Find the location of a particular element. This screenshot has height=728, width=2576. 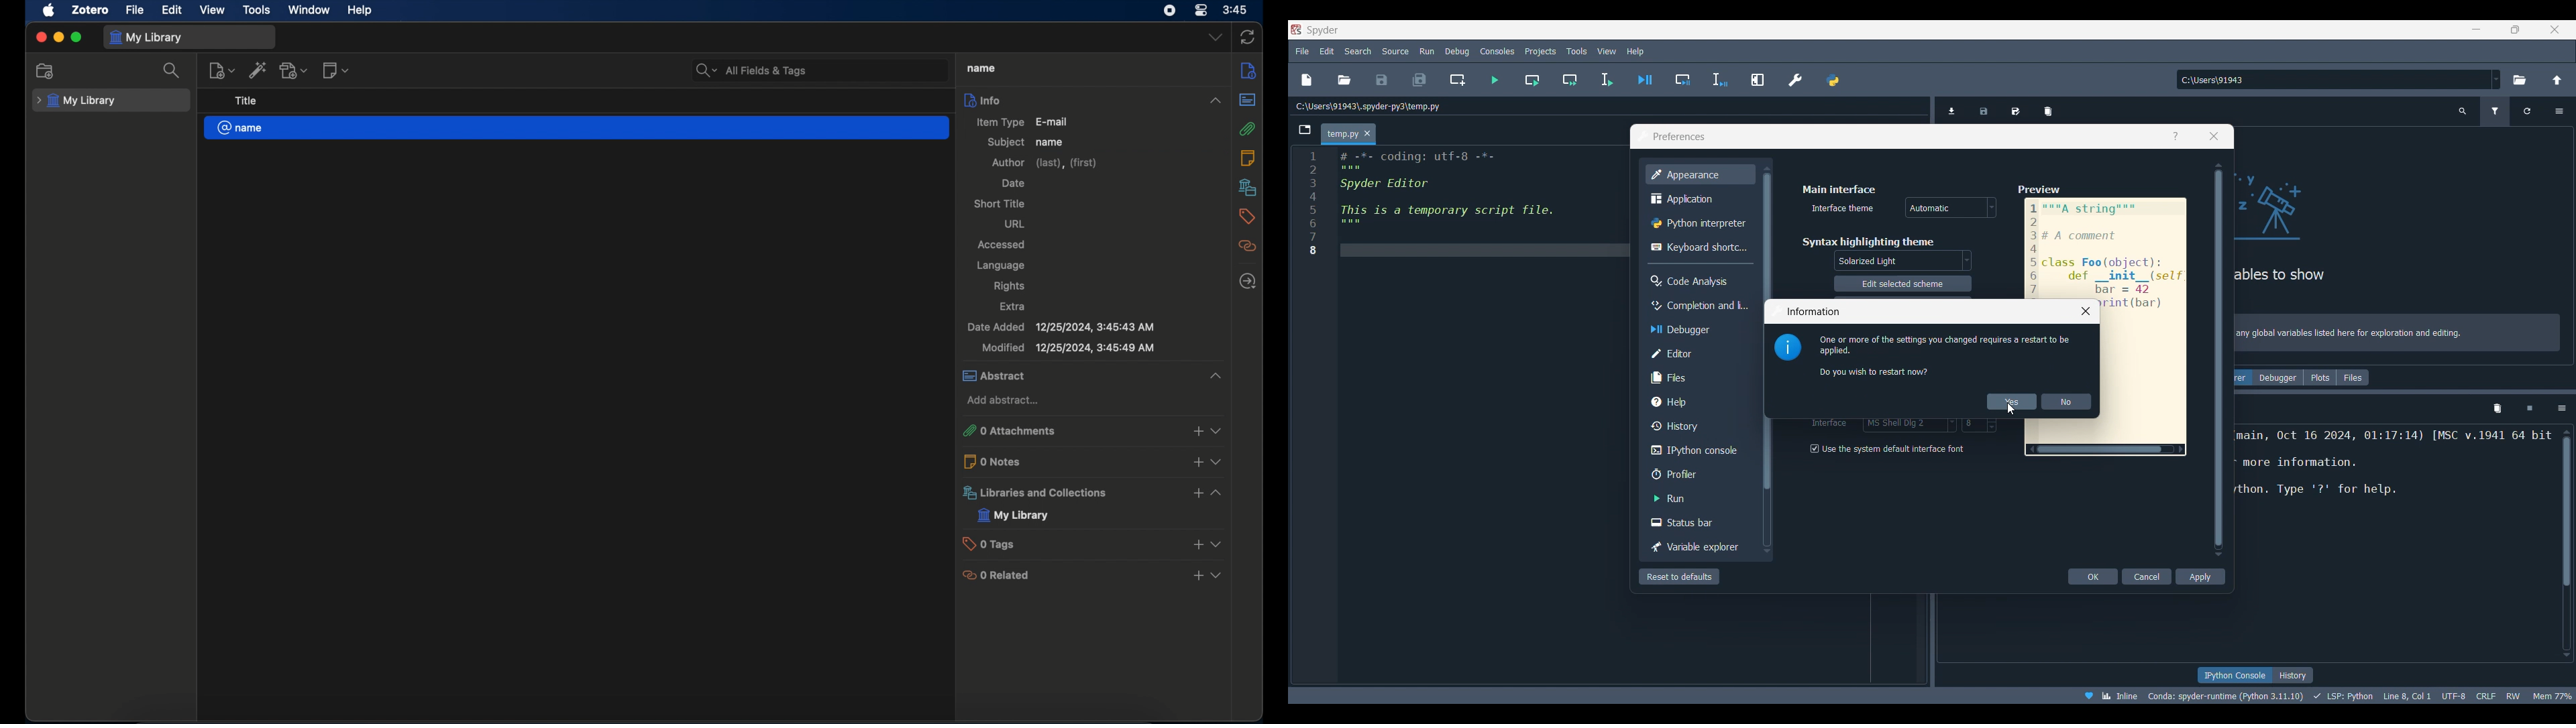

new notes is located at coordinates (337, 71).